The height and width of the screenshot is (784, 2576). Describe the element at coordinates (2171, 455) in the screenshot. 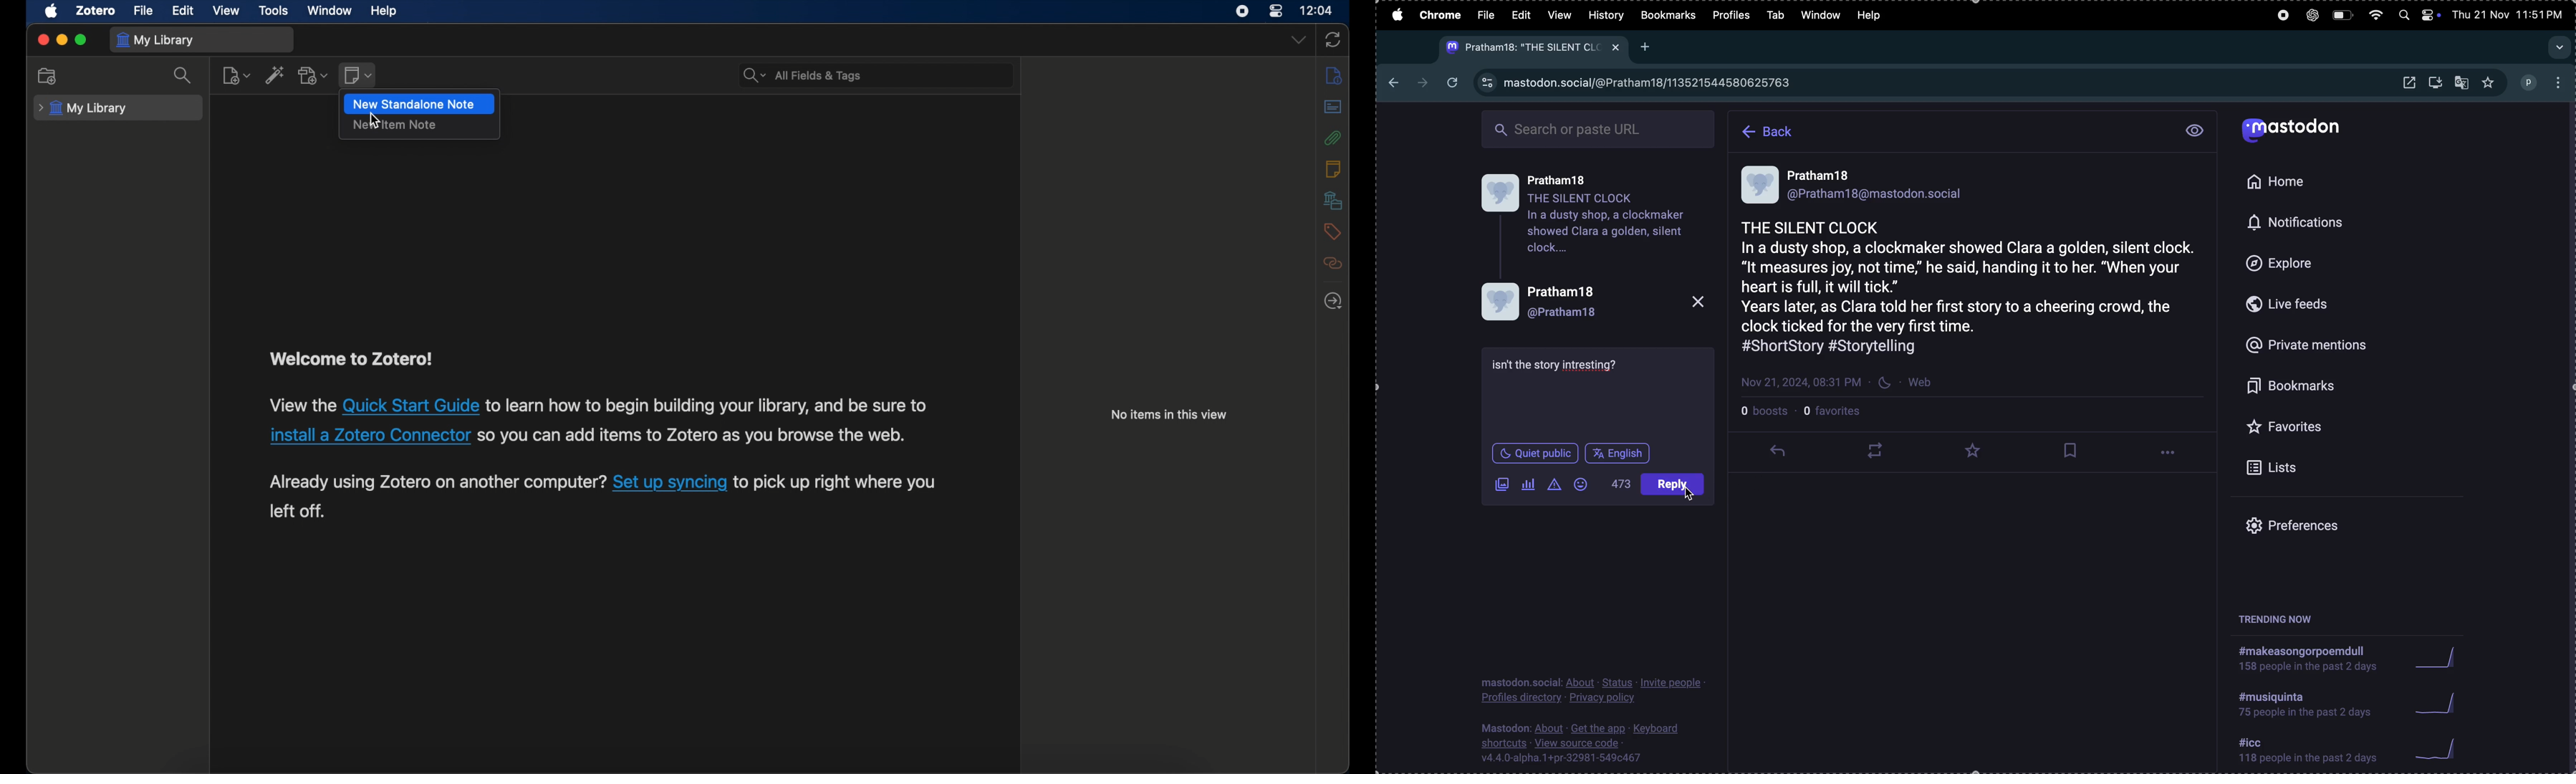

I see `options` at that location.